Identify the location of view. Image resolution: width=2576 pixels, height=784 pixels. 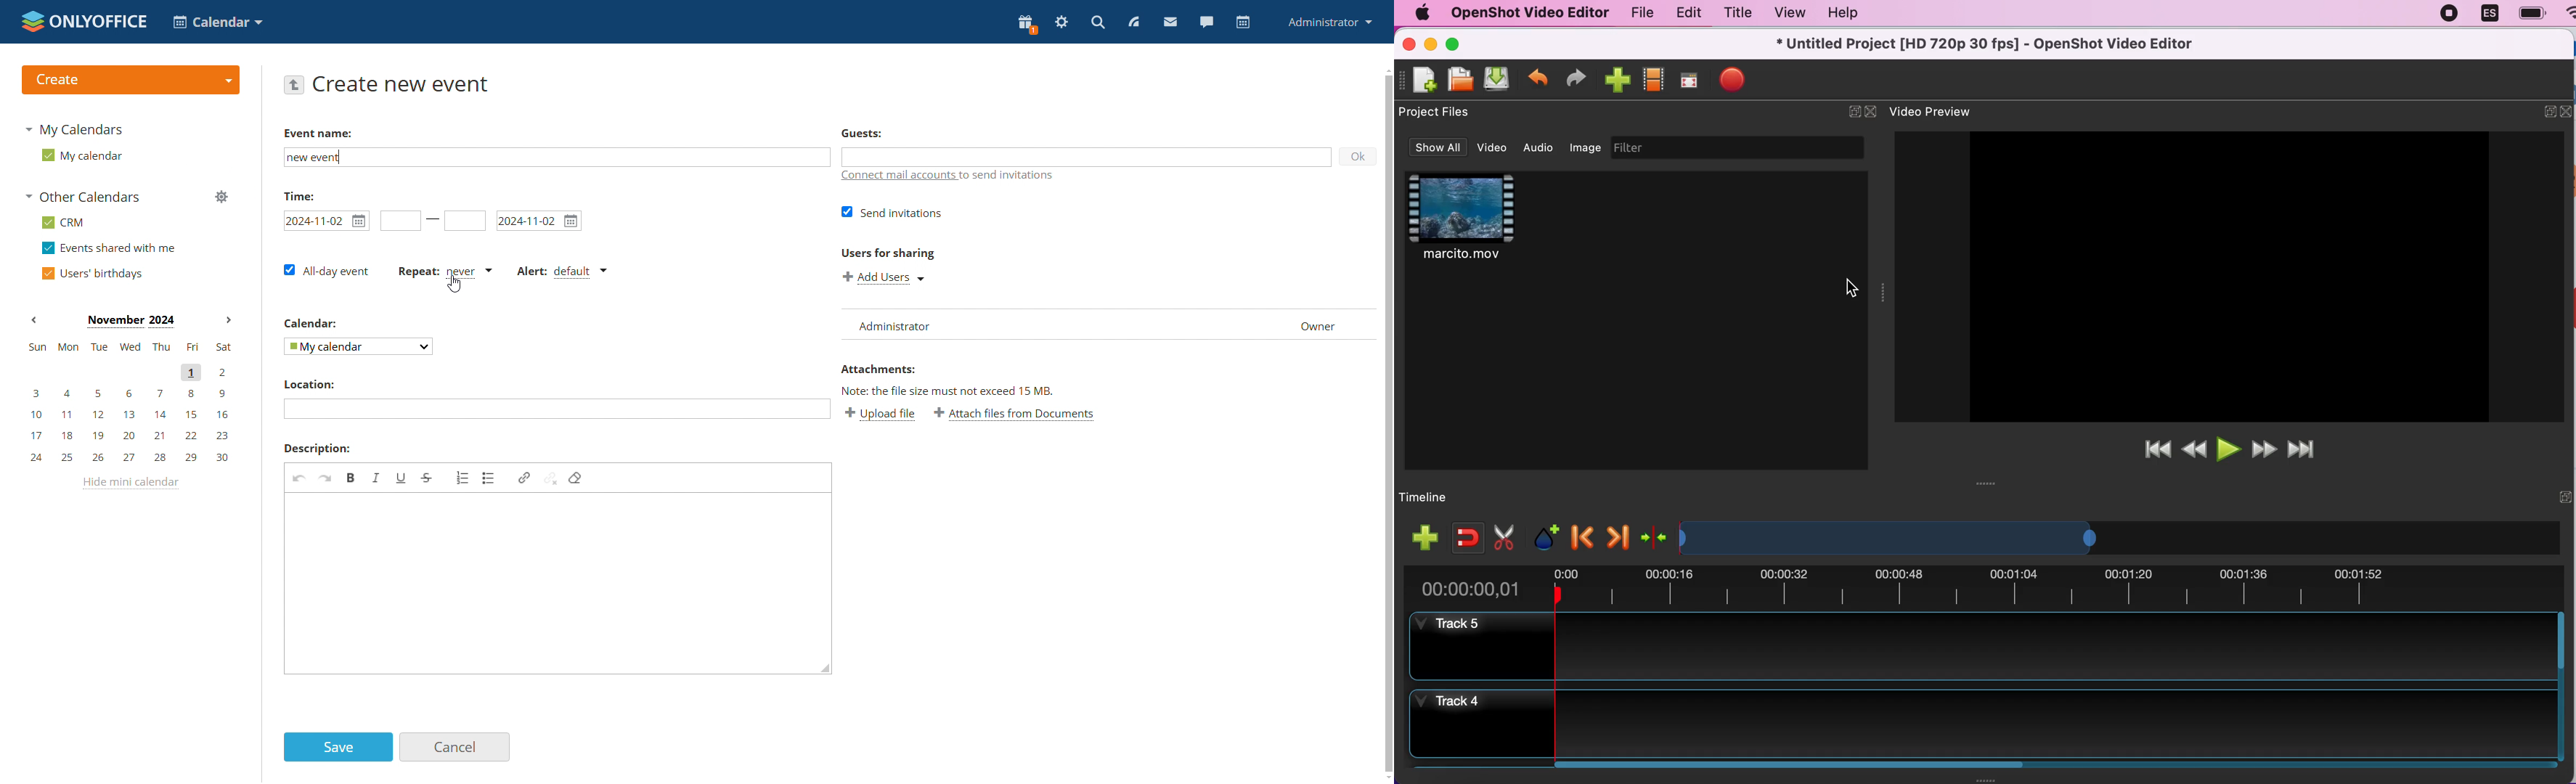
(1134, 22).